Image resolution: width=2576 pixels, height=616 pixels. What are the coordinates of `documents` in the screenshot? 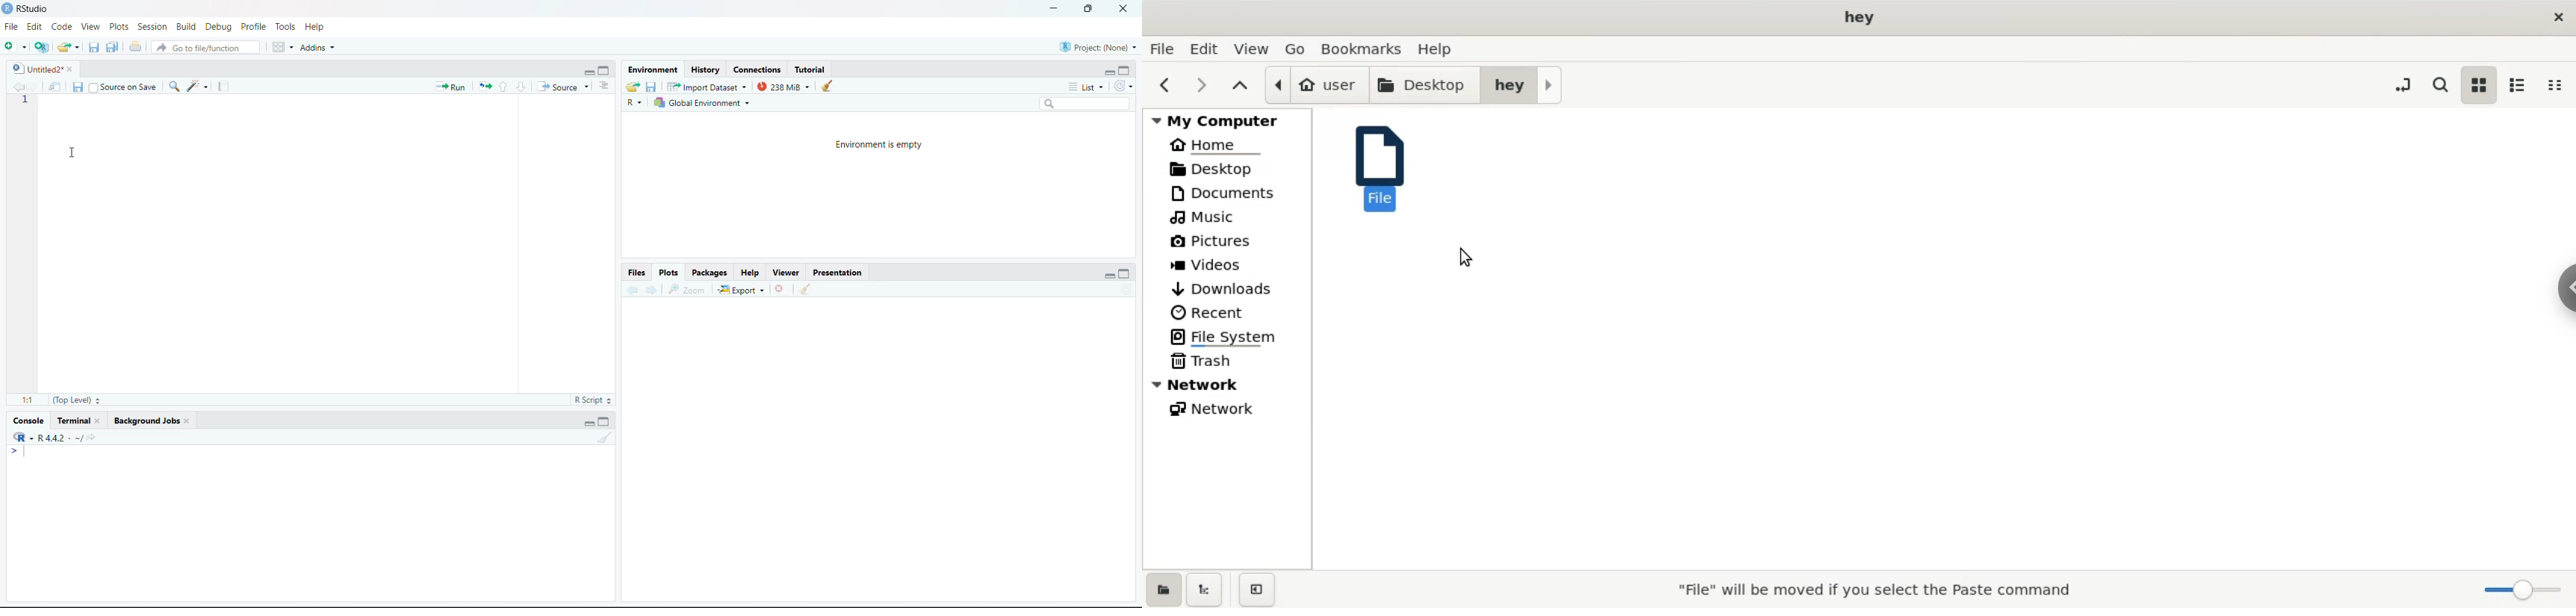 It's located at (1228, 192).